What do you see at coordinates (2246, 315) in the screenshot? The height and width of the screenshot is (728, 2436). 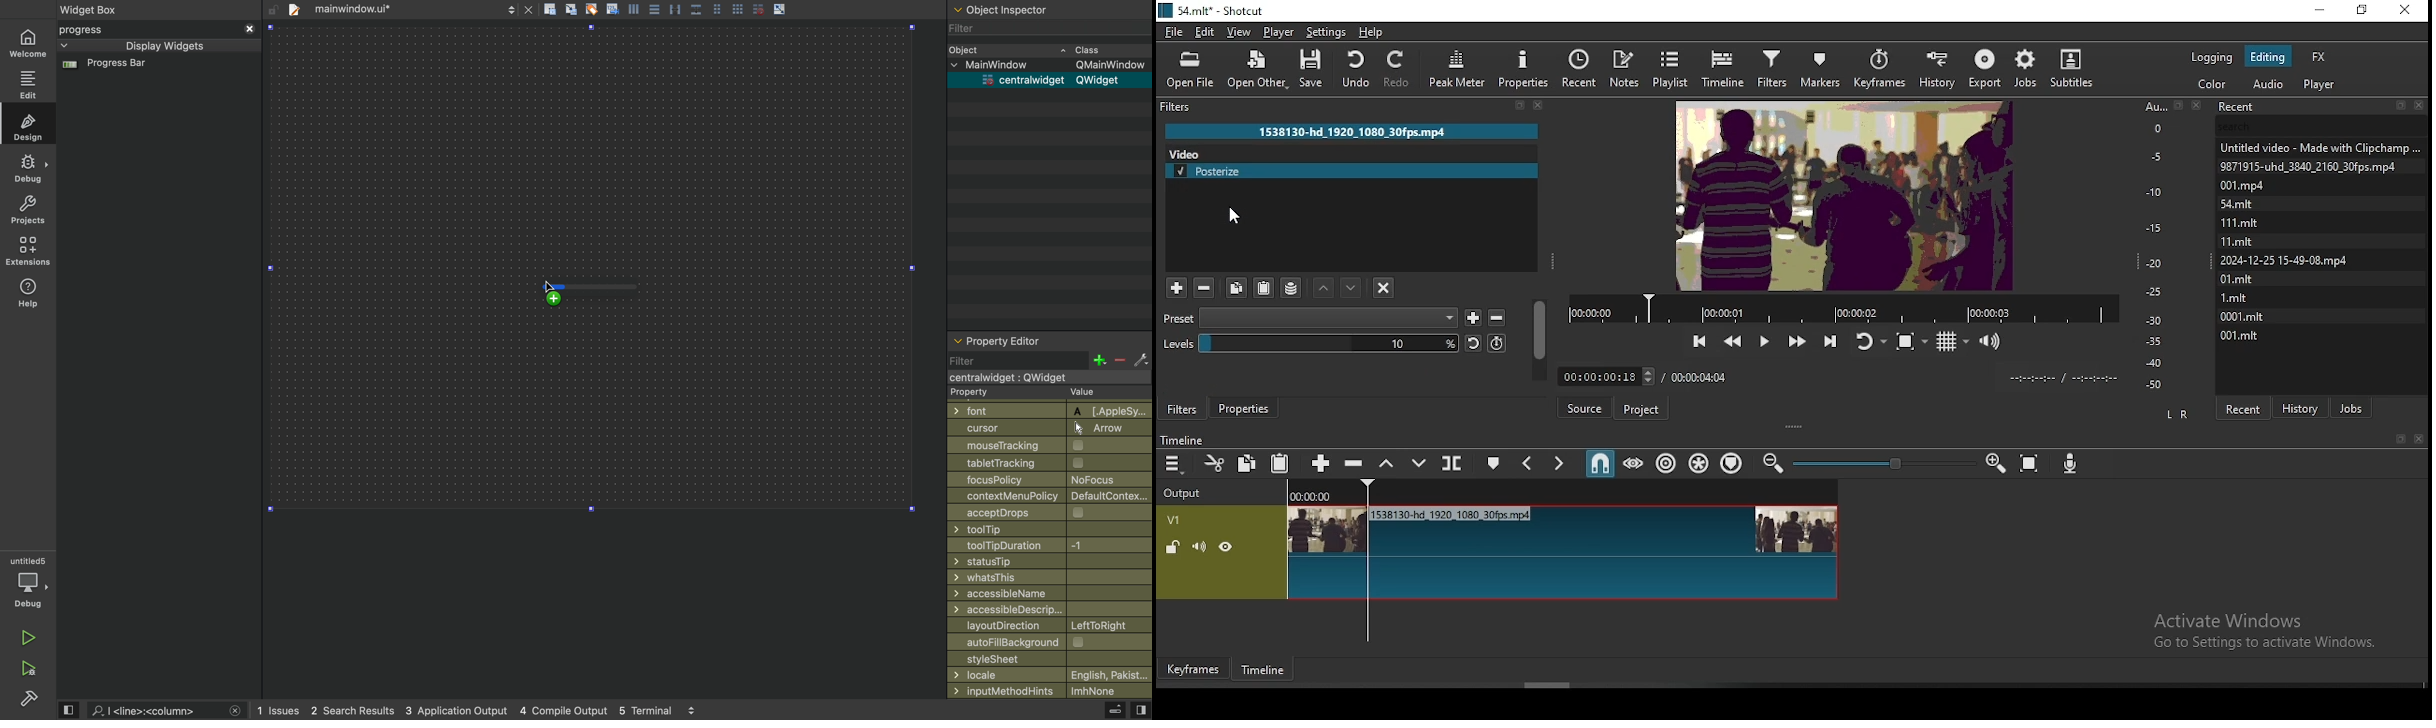 I see `0001.mit` at bounding box center [2246, 315].